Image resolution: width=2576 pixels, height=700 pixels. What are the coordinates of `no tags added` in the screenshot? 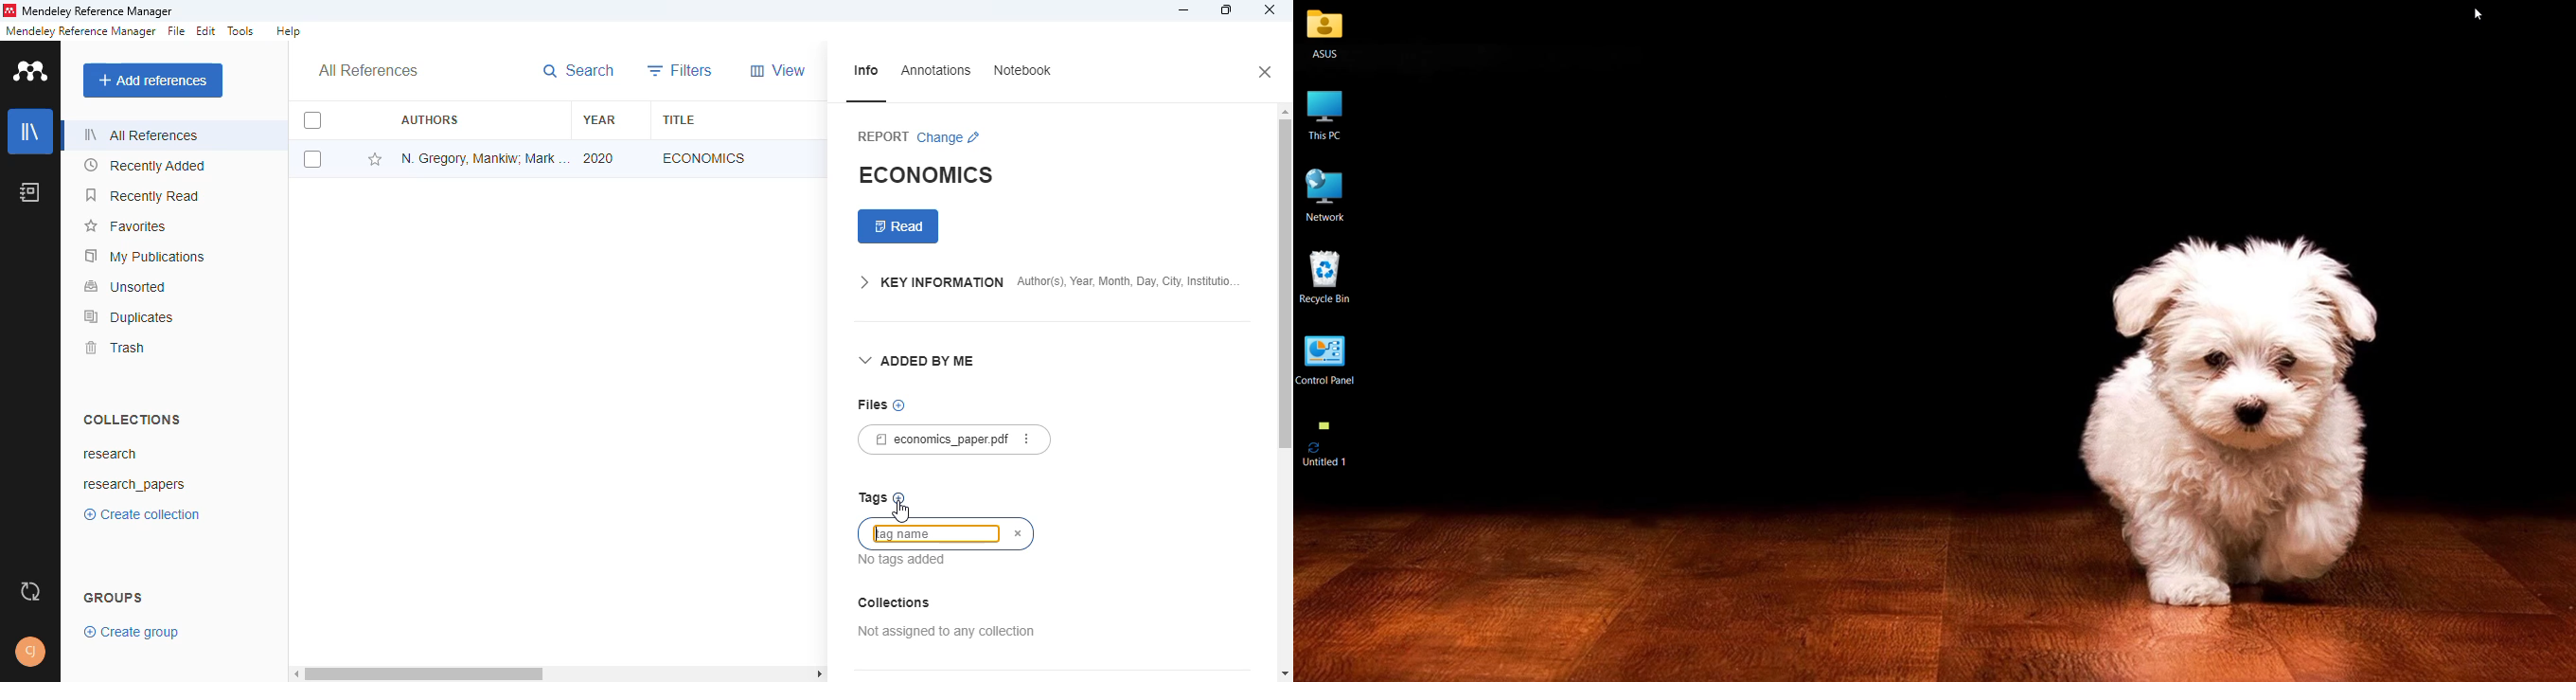 It's located at (903, 560).